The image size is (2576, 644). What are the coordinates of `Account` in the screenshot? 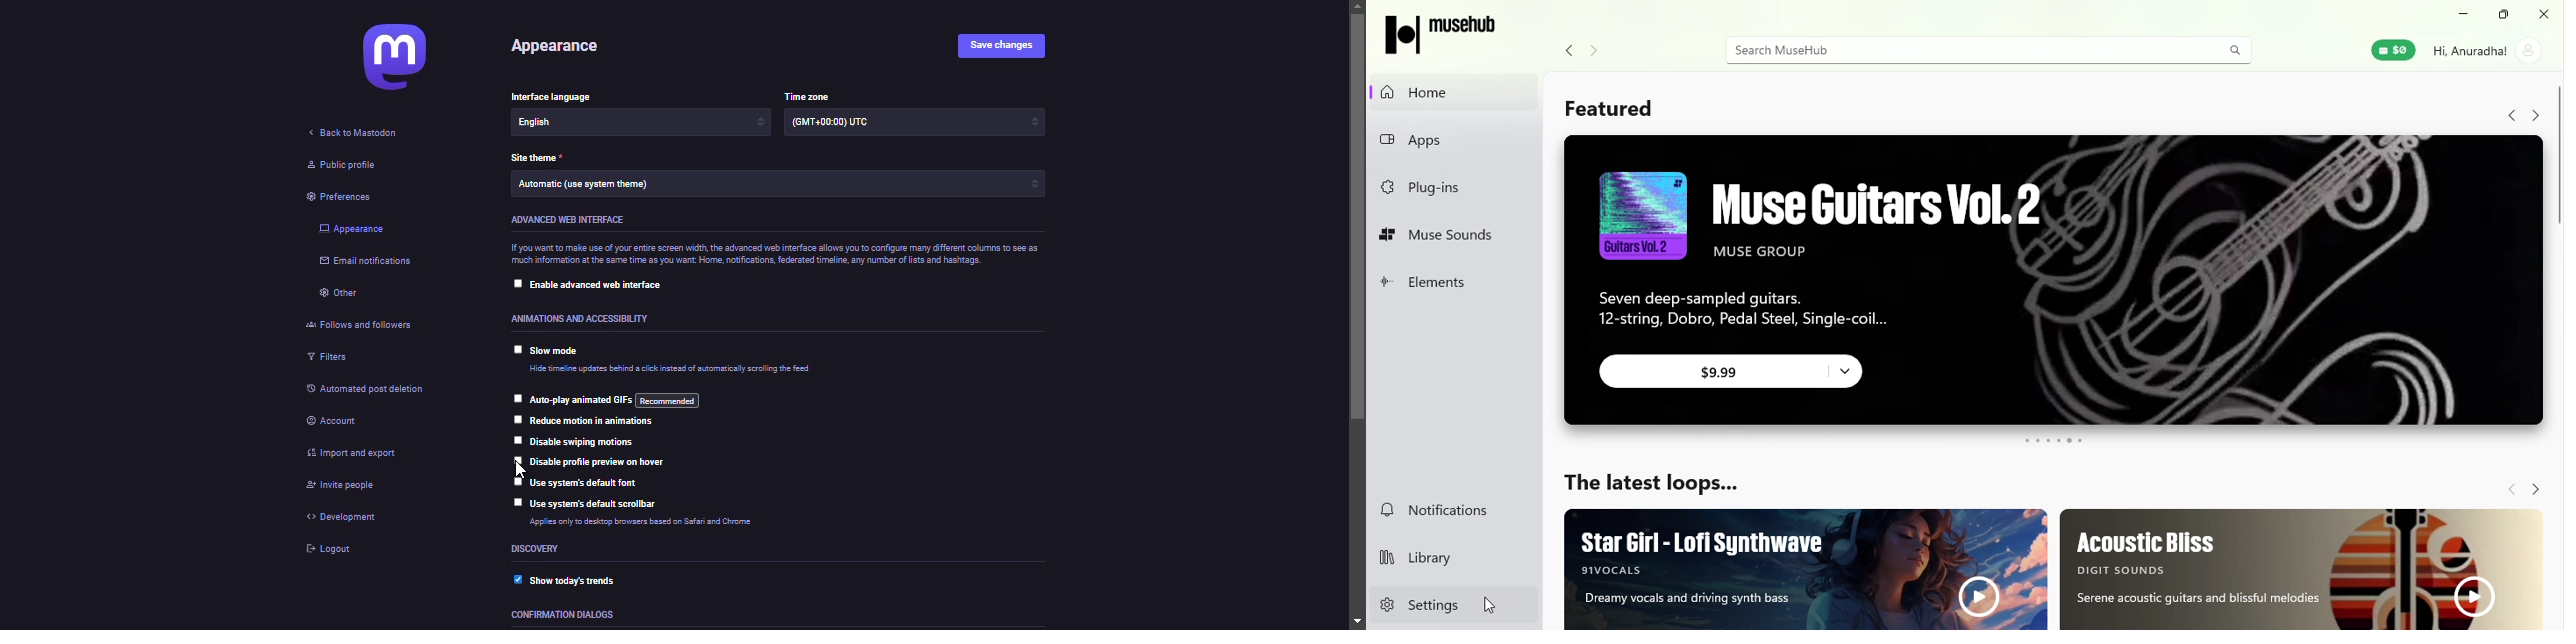 It's located at (2486, 54).